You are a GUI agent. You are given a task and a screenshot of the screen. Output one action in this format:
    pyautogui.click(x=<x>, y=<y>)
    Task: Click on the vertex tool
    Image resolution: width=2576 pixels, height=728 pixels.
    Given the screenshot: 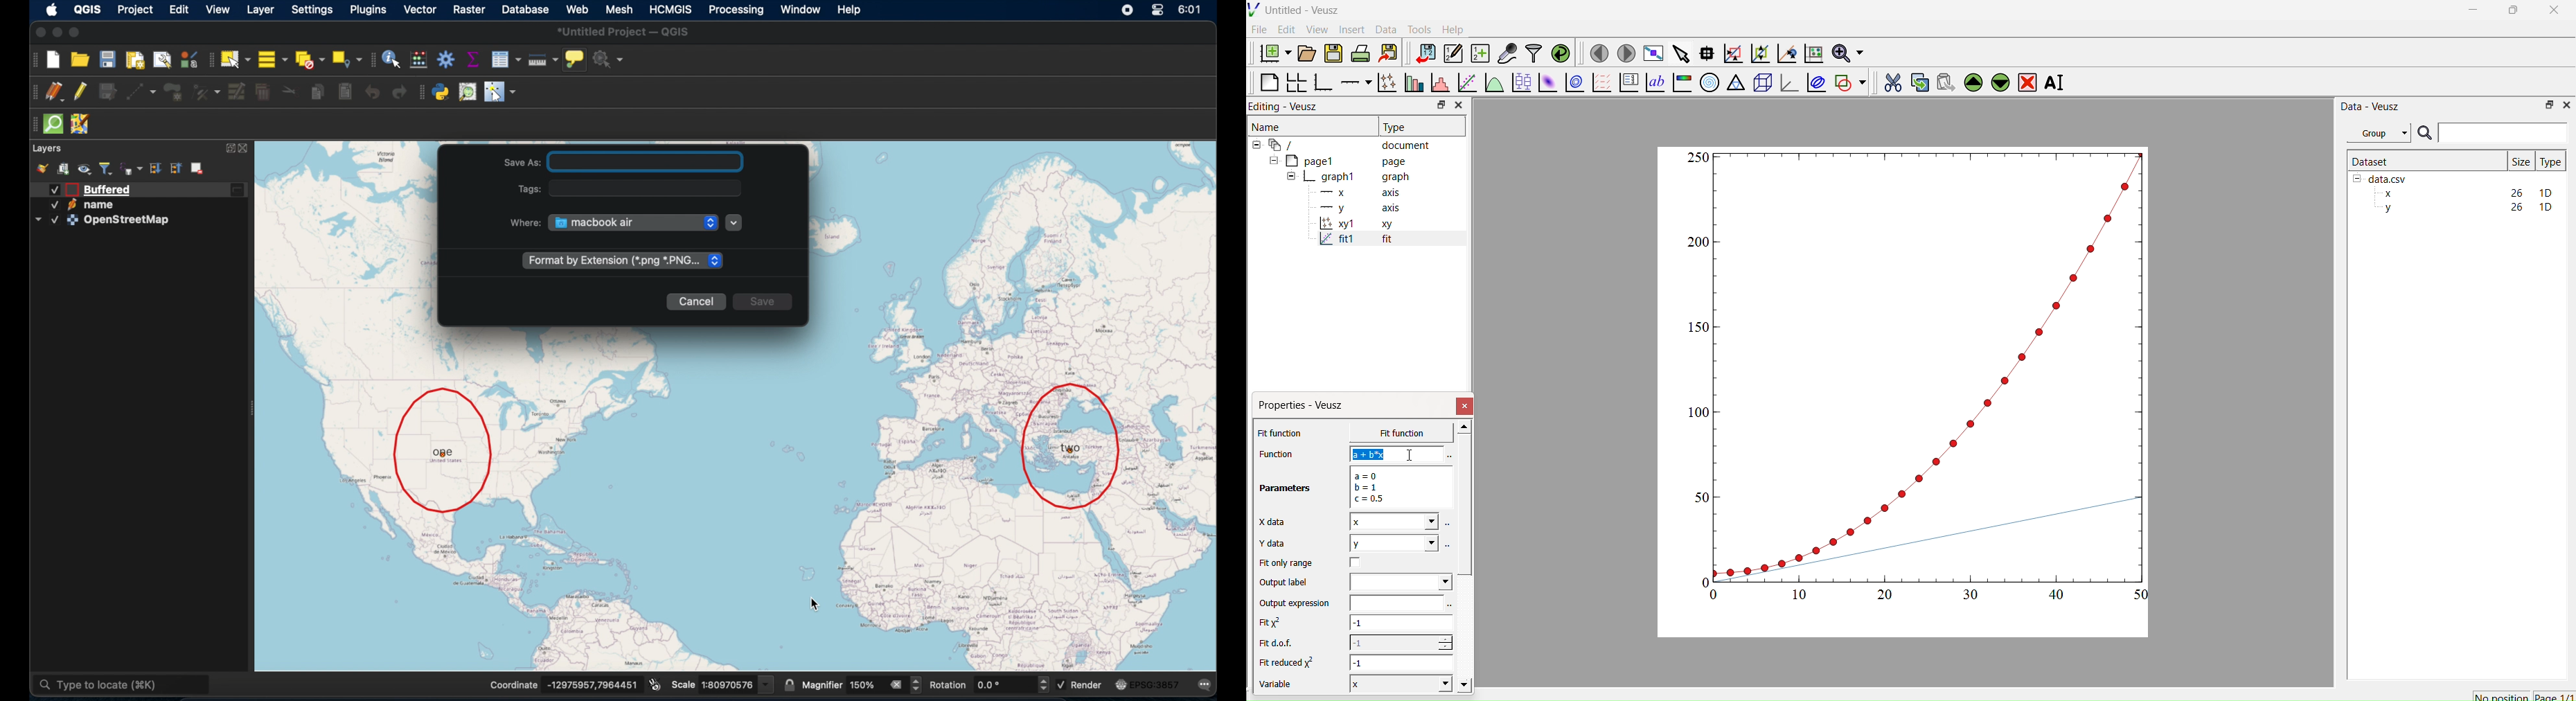 What is the action you would take?
    pyautogui.click(x=206, y=90)
    